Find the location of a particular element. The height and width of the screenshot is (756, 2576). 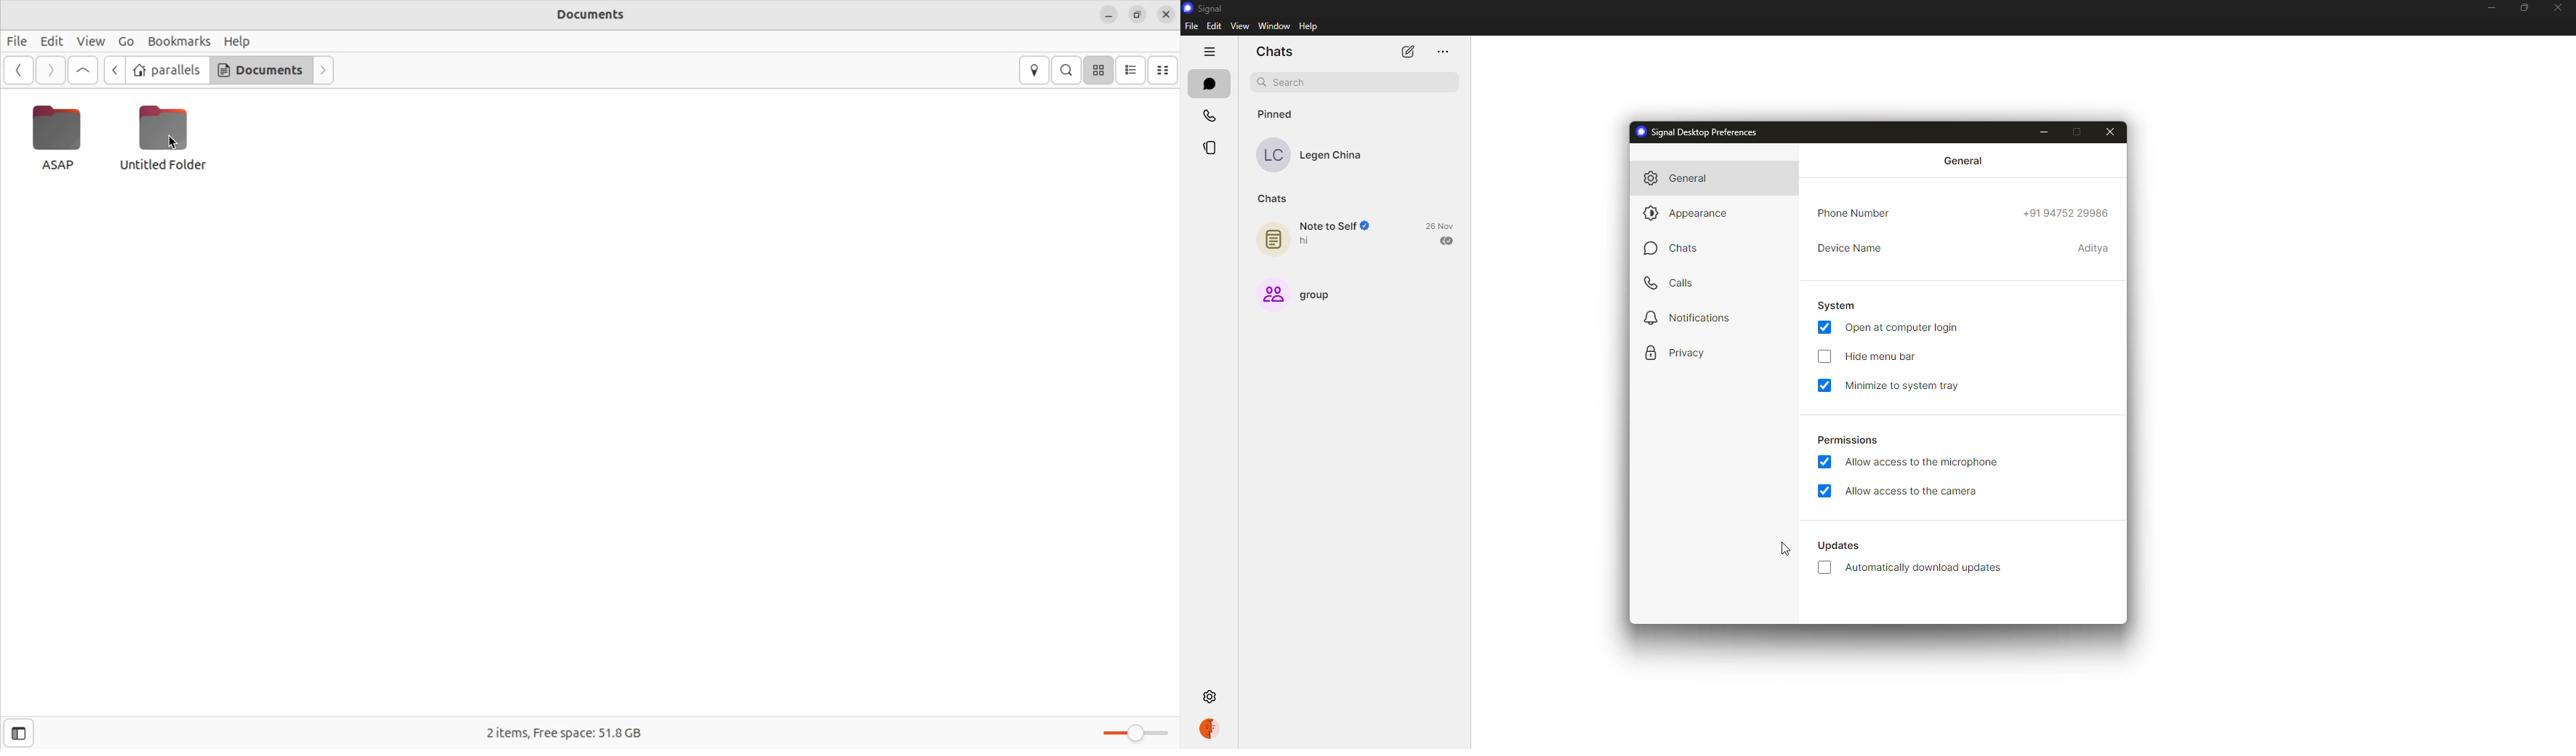

file is located at coordinates (1191, 26).